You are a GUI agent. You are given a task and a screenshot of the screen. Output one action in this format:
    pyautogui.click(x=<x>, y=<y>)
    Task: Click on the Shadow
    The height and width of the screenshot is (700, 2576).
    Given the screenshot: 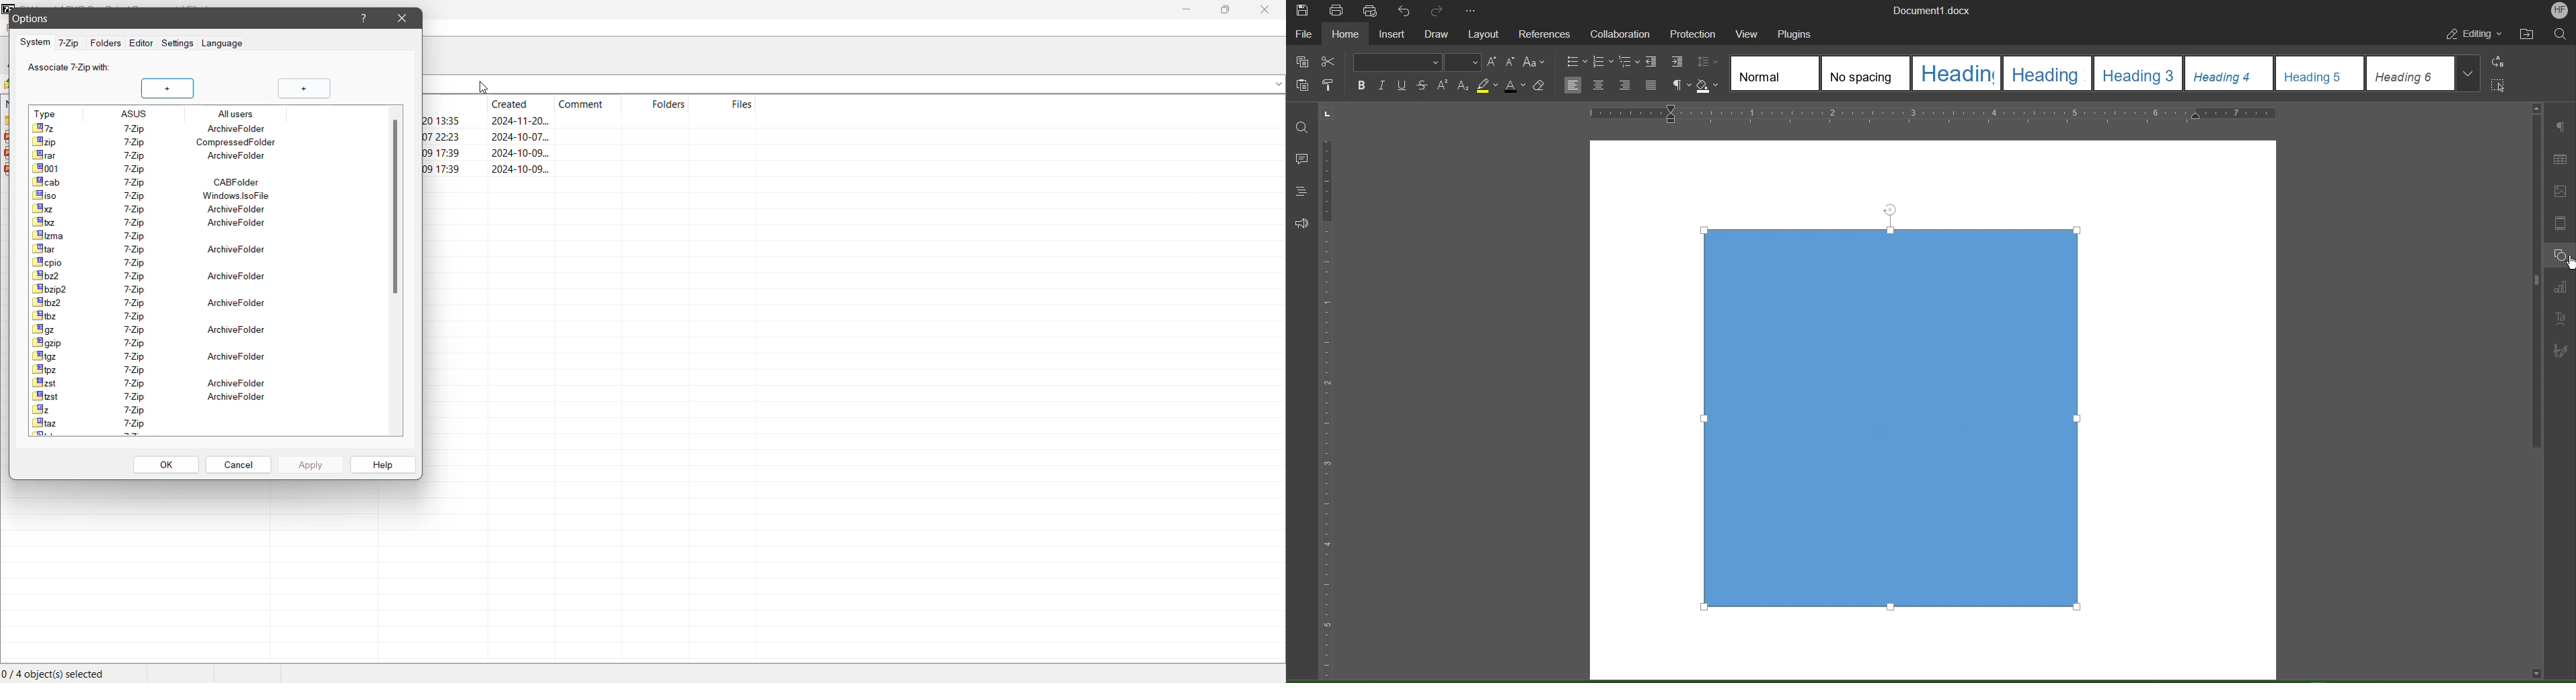 What is the action you would take?
    pyautogui.click(x=1710, y=87)
    